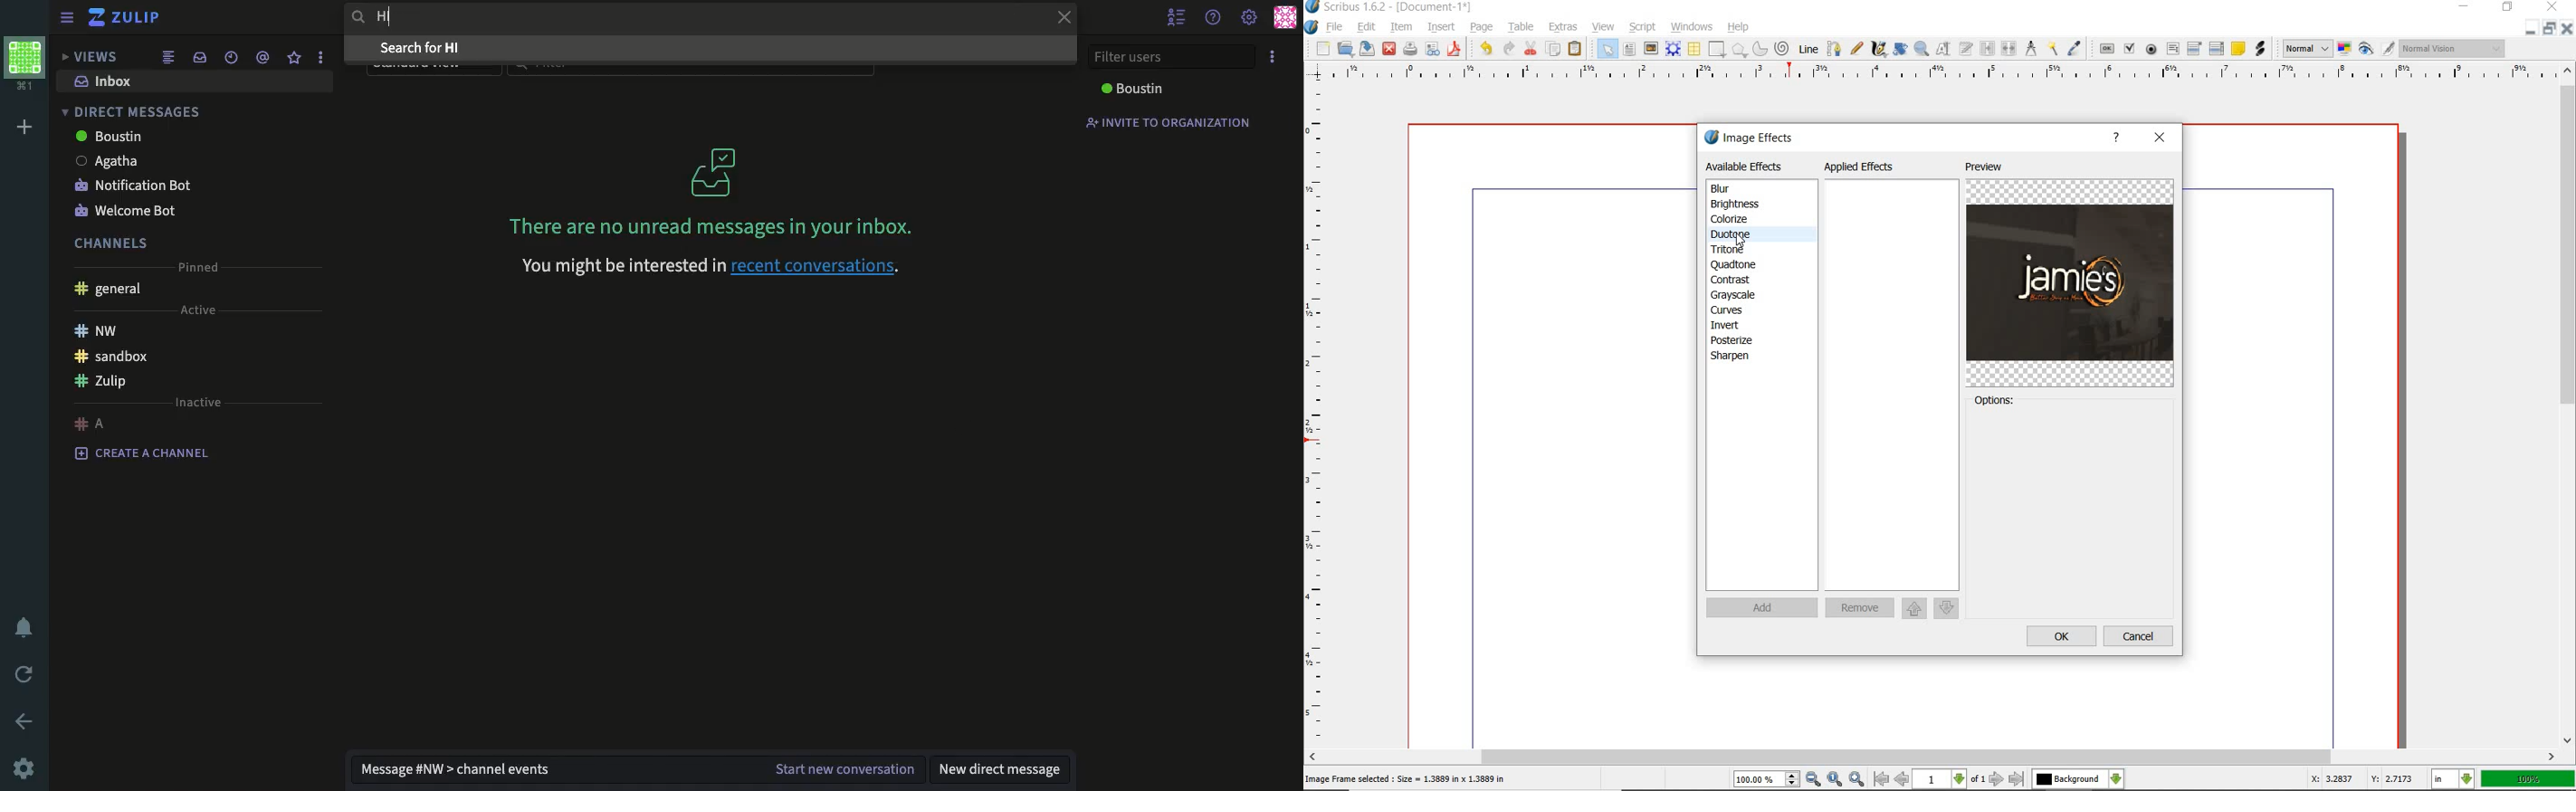 This screenshot has height=812, width=2576. I want to click on calligraphic line, so click(1881, 50).